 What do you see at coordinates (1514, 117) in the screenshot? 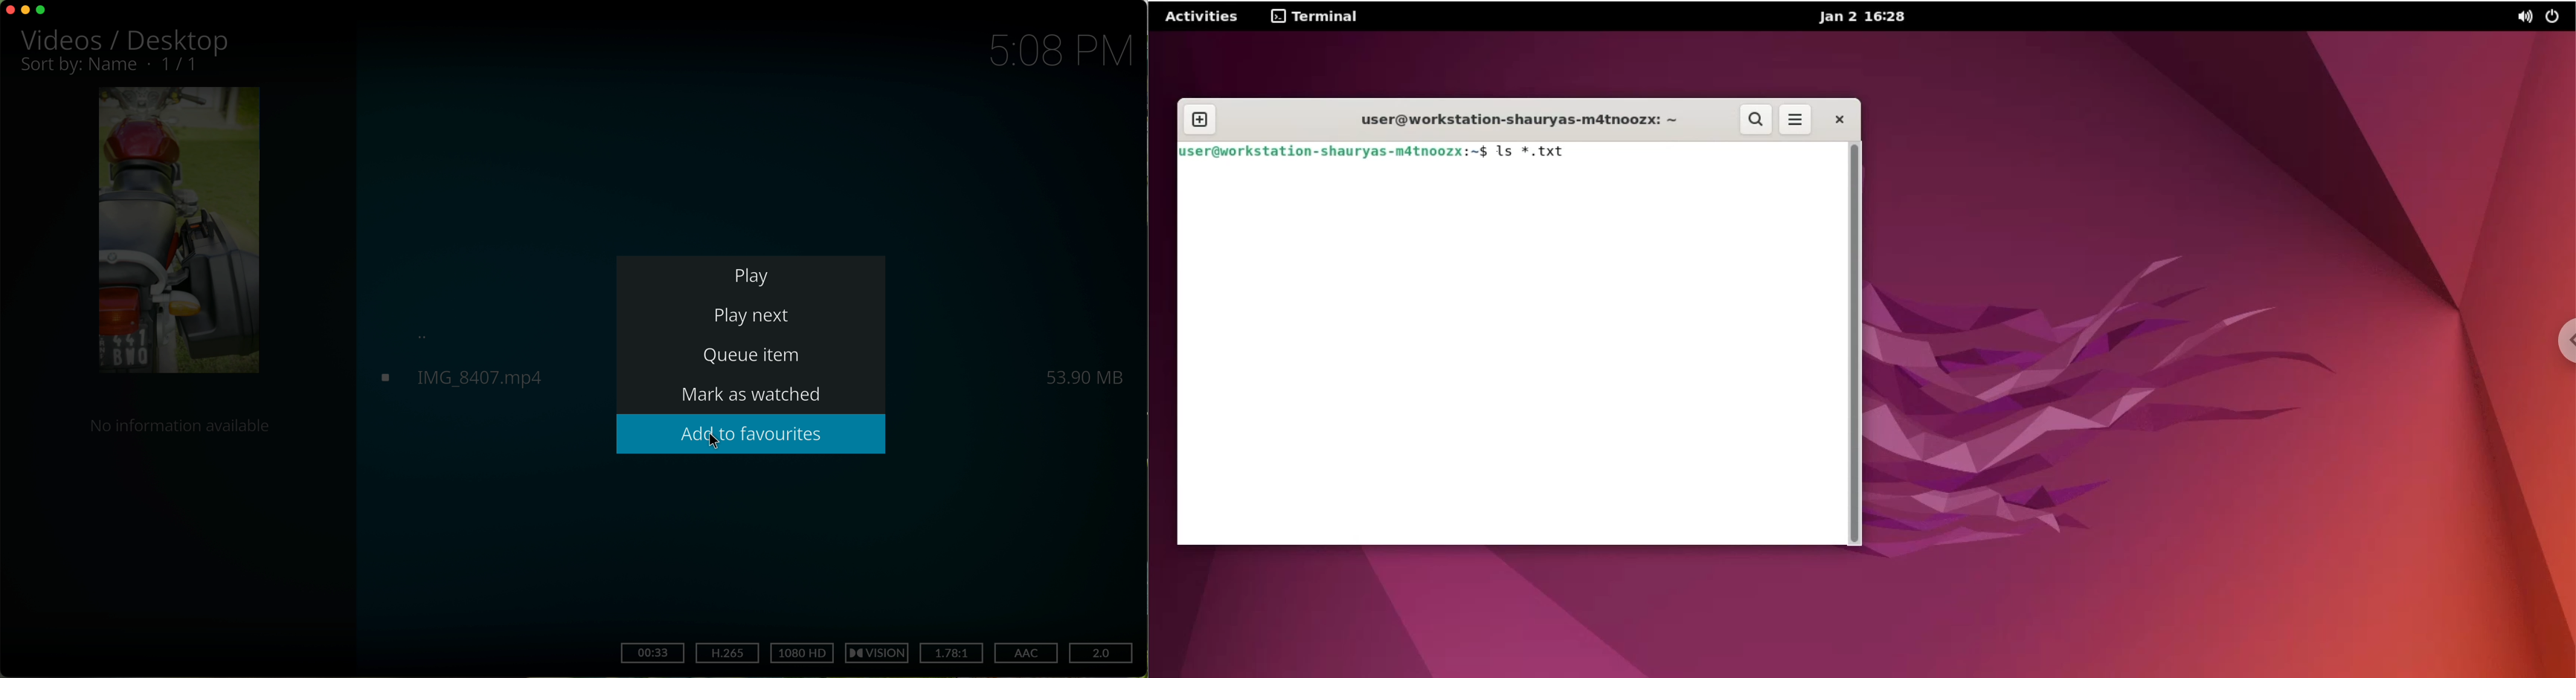
I see `user@workstation-shauryas-m4tnoozx: ~` at bounding box center [1514, 117].